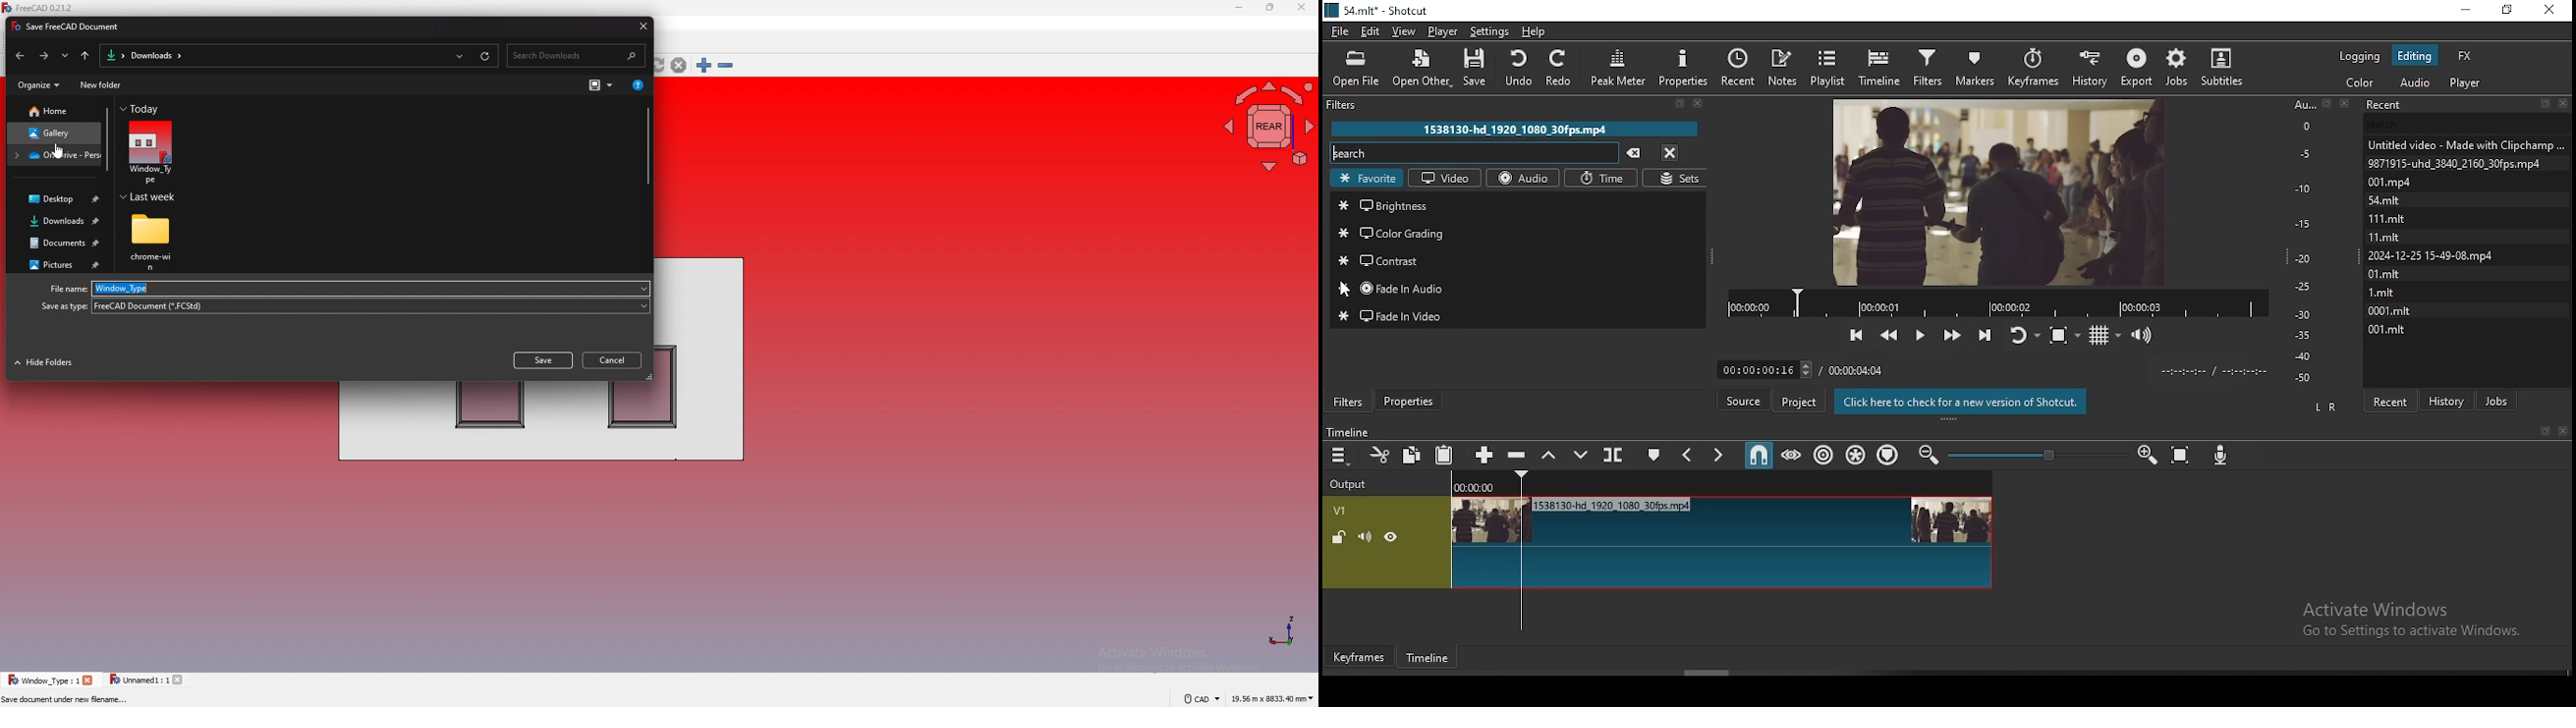 This screenshot has width=2576, height=728. Describe the element at coordinates (181, 680) in the screenshot. I see `close` at that location.